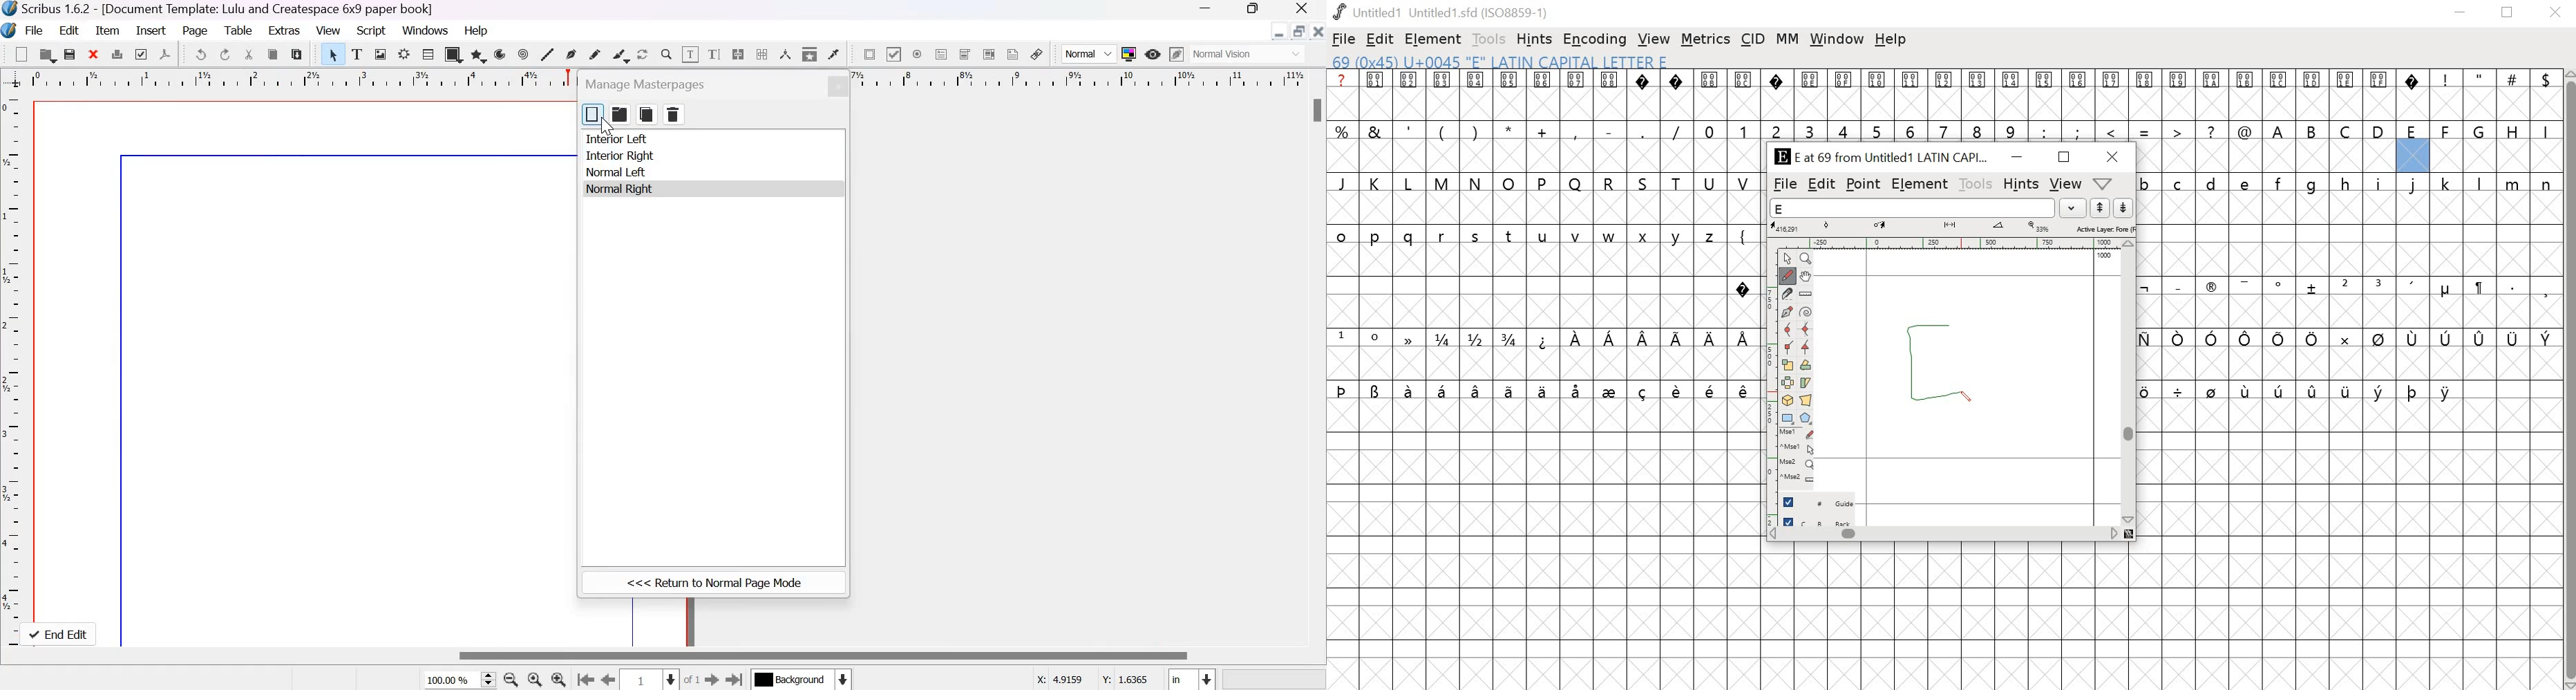 The width and height of the screenshot is (2576, 700). What do you see at coordinates (620, 114) in the screenshot?
I see `import master pages from another document` at bounding box center [620, 114].